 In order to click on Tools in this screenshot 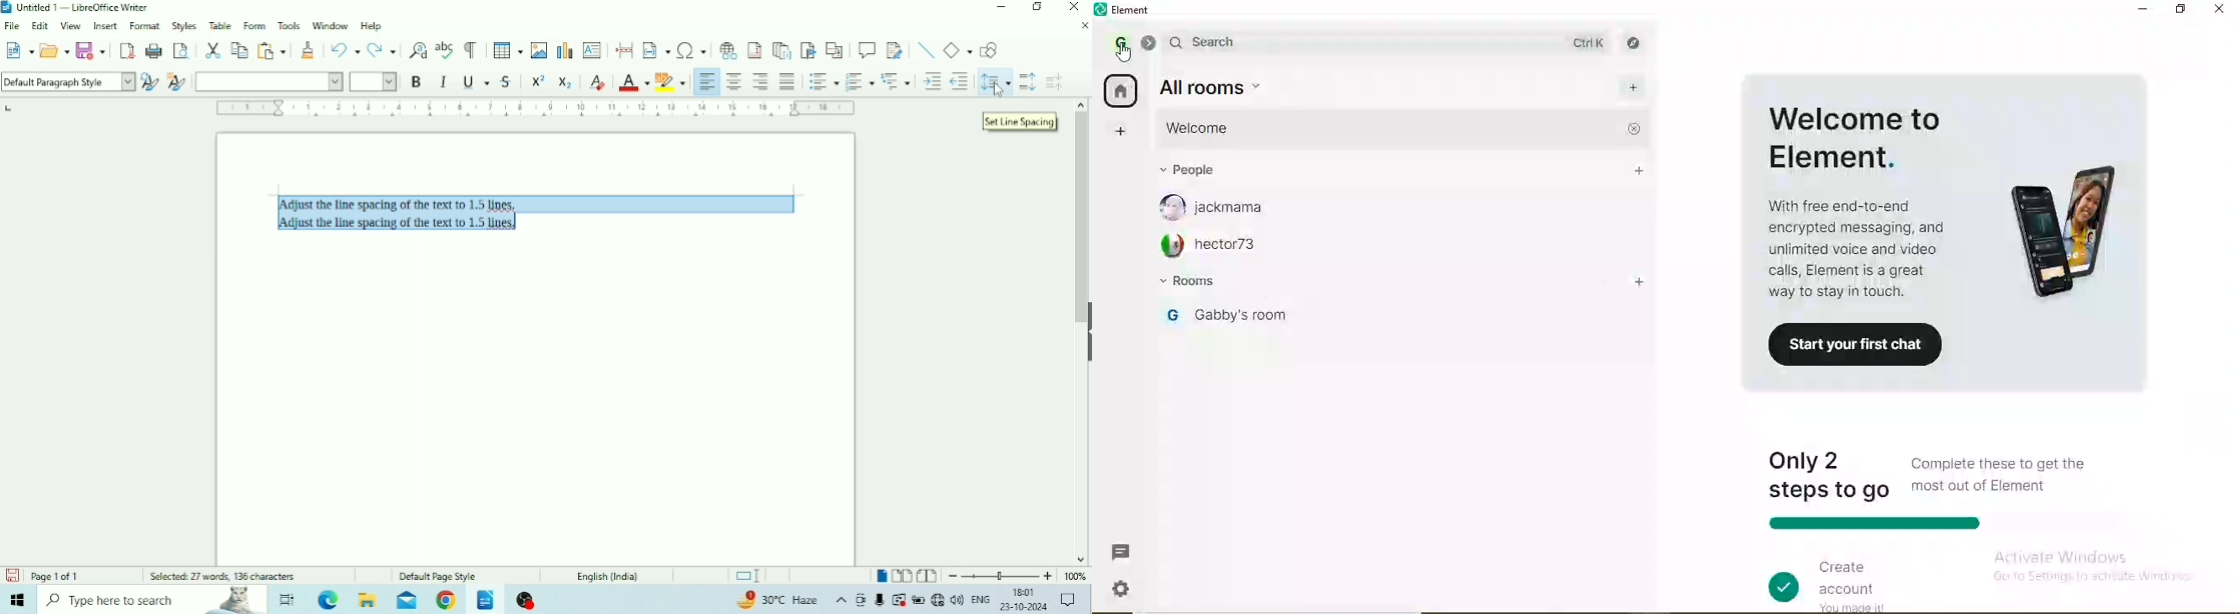, I will do `click(291, 24)`.